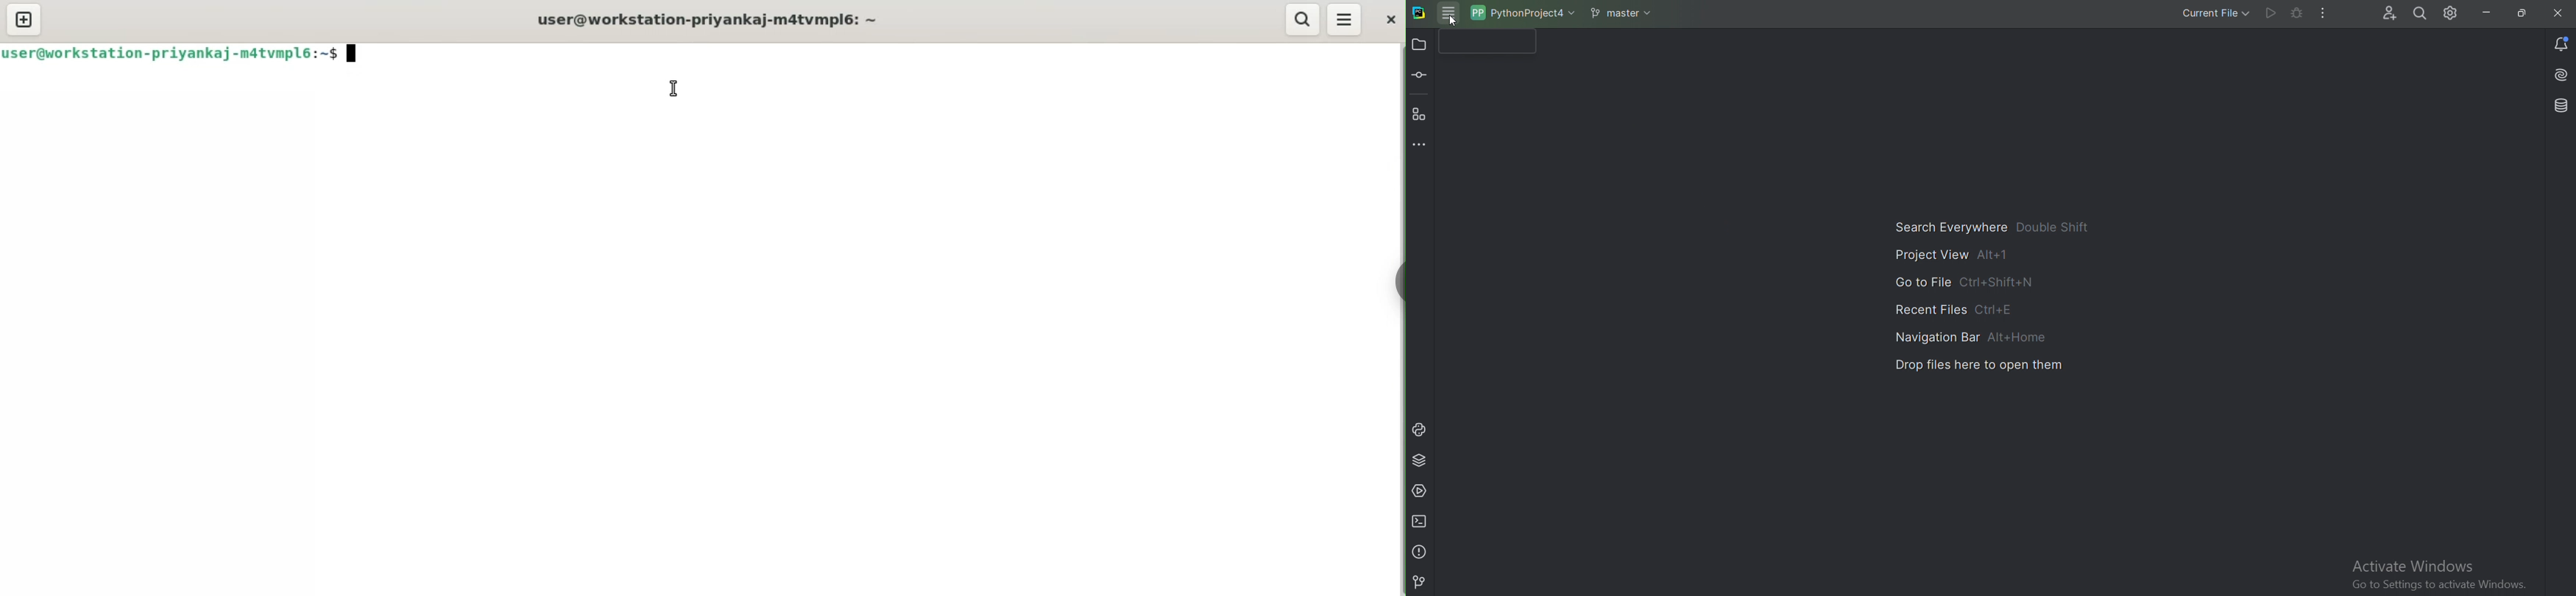  Describe the element at coordinates (1451, 12) in the screenshot. I see `Main menu` at that location.